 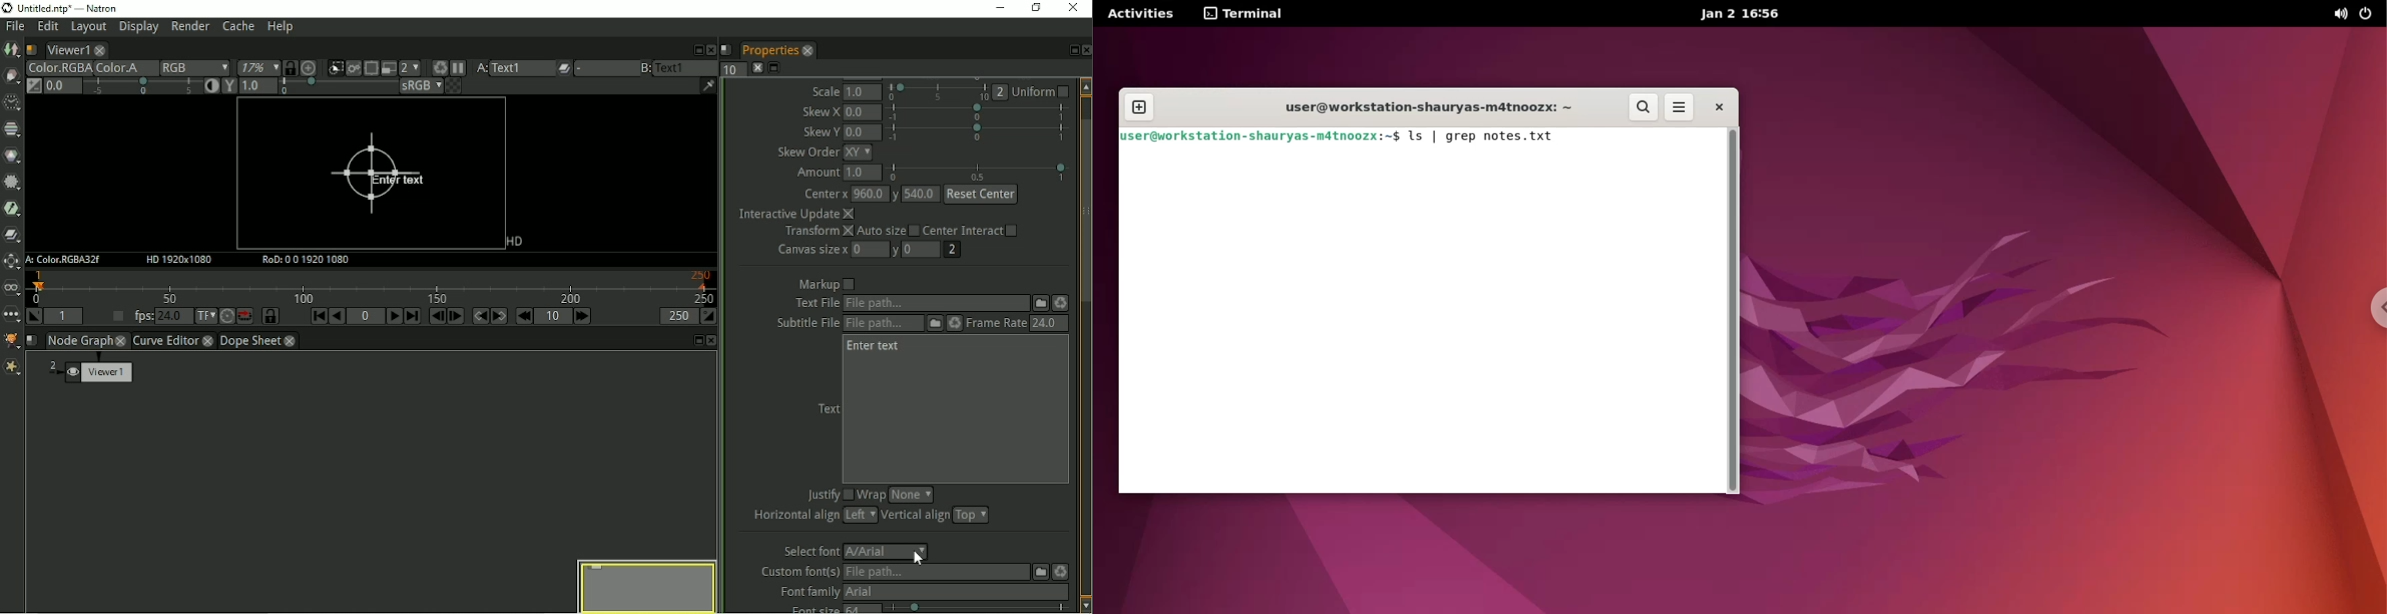 I want to click on Frame increment, so click(x=554, y=316).